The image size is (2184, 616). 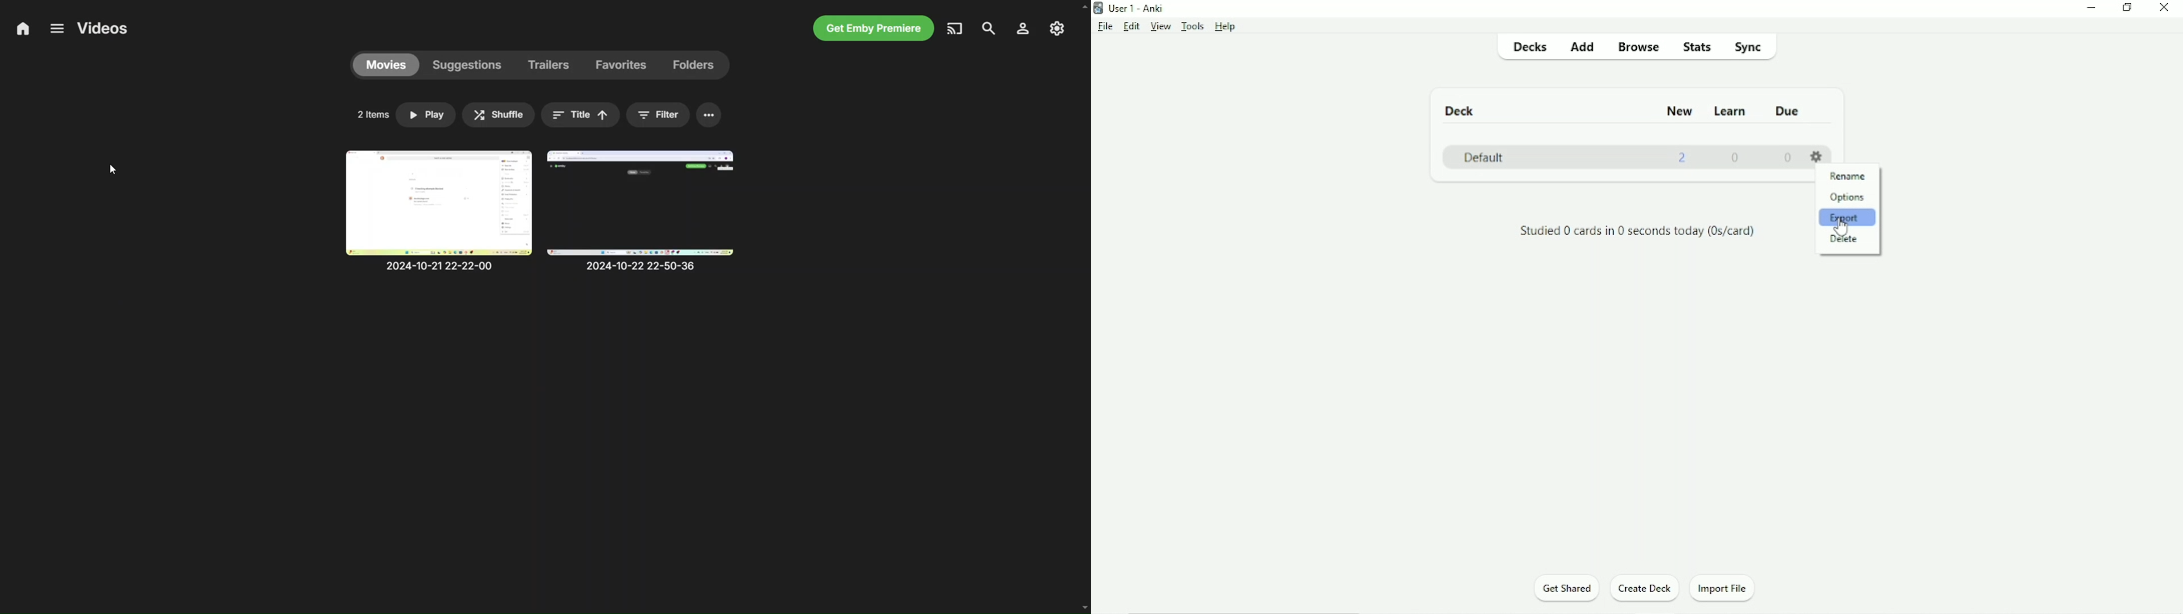 I want to click on Default, so click(x=1484, y=159).